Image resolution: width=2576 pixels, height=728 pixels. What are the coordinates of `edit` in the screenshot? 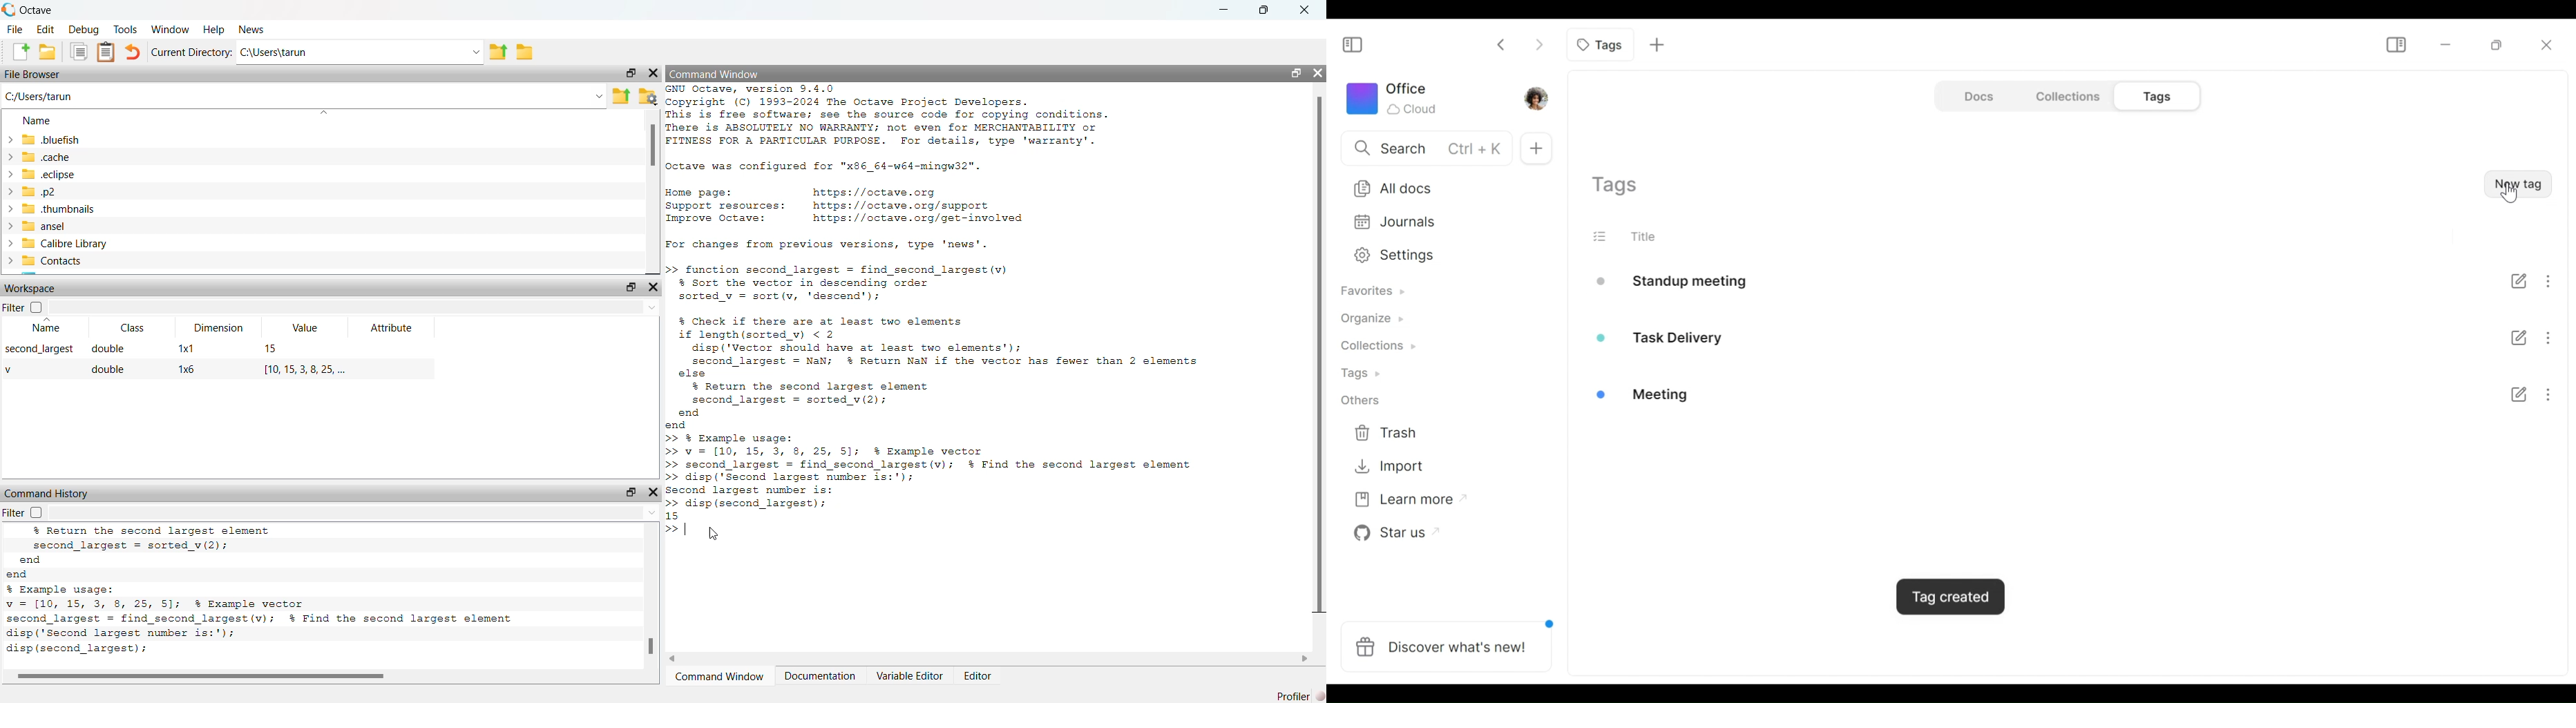 It's located at (44, 31).